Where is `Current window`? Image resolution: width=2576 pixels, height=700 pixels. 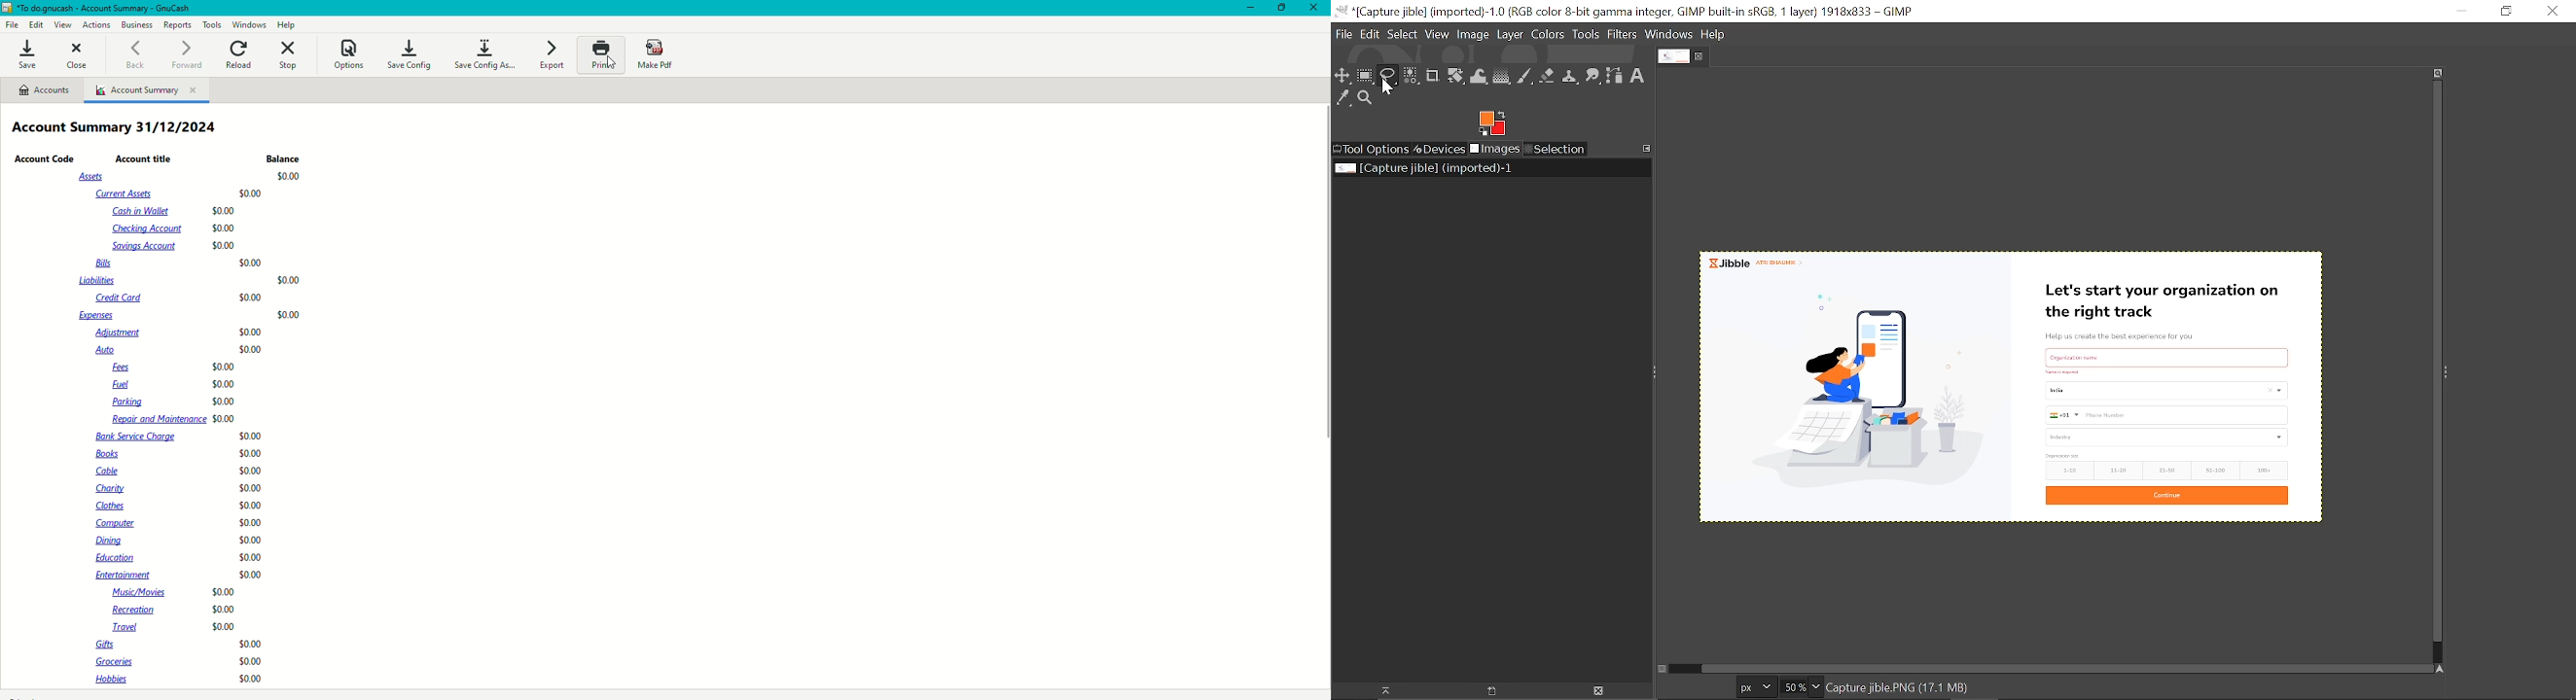
Current window is located at coordinates (1627, 12).